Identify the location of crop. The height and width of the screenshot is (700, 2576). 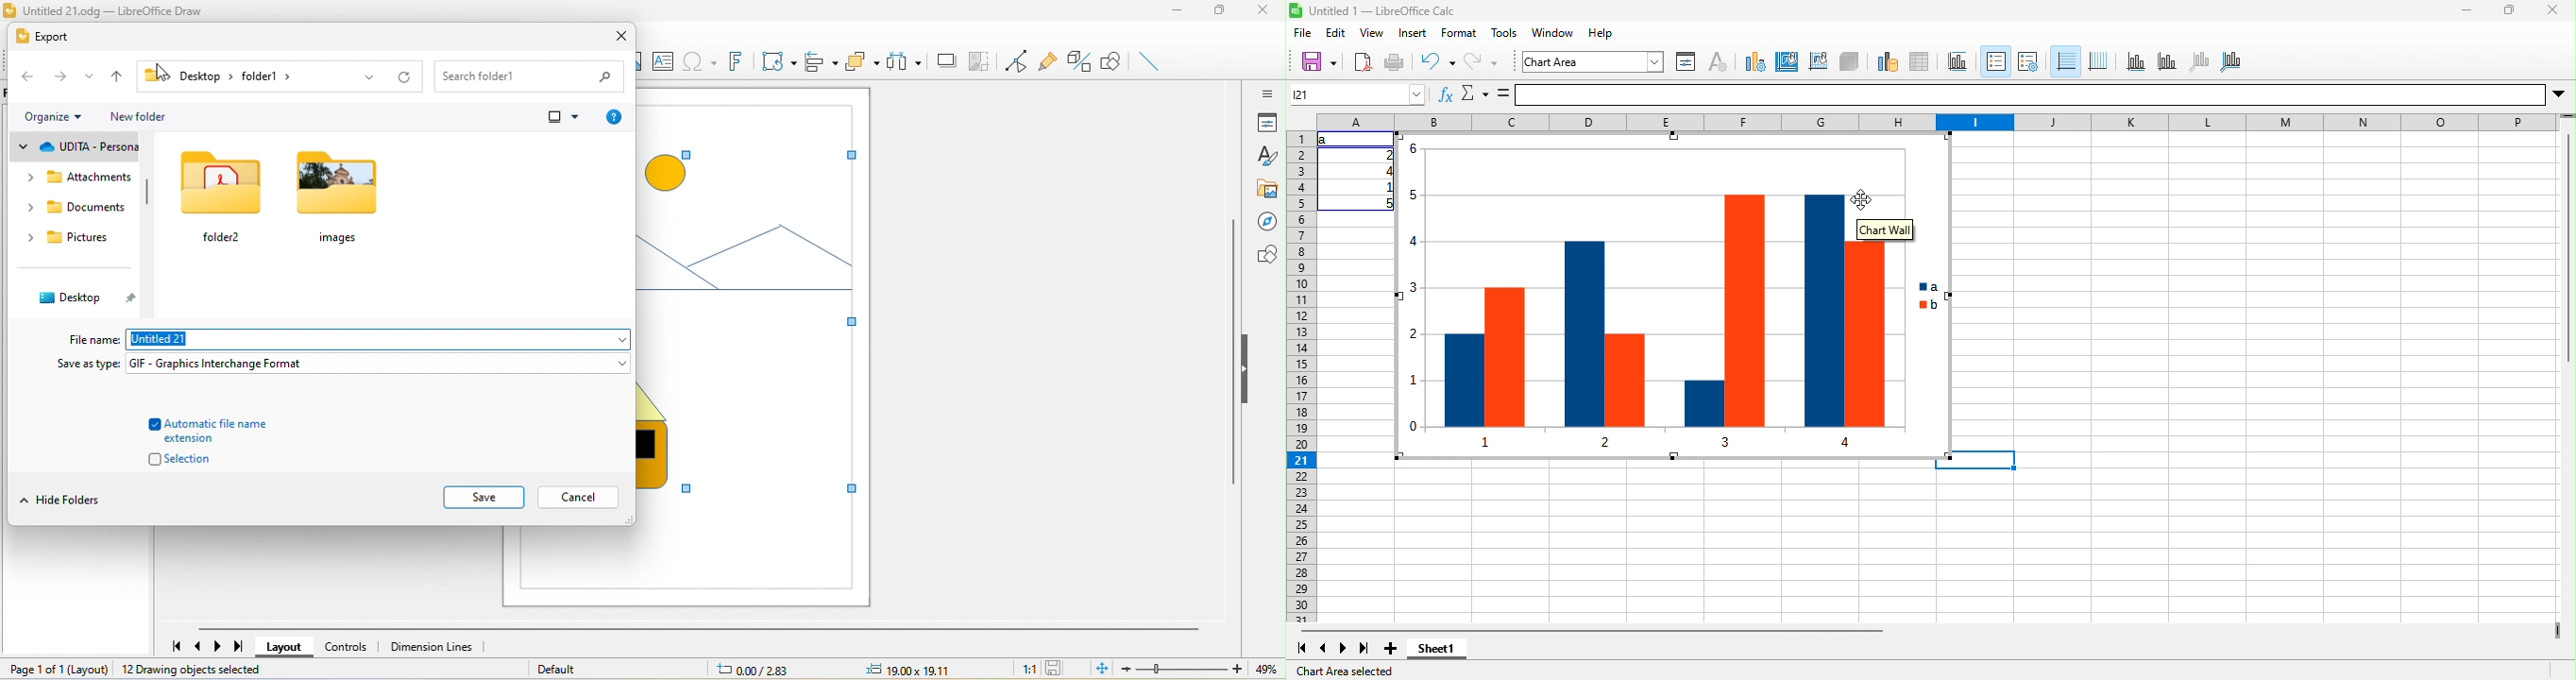
(980, 62).